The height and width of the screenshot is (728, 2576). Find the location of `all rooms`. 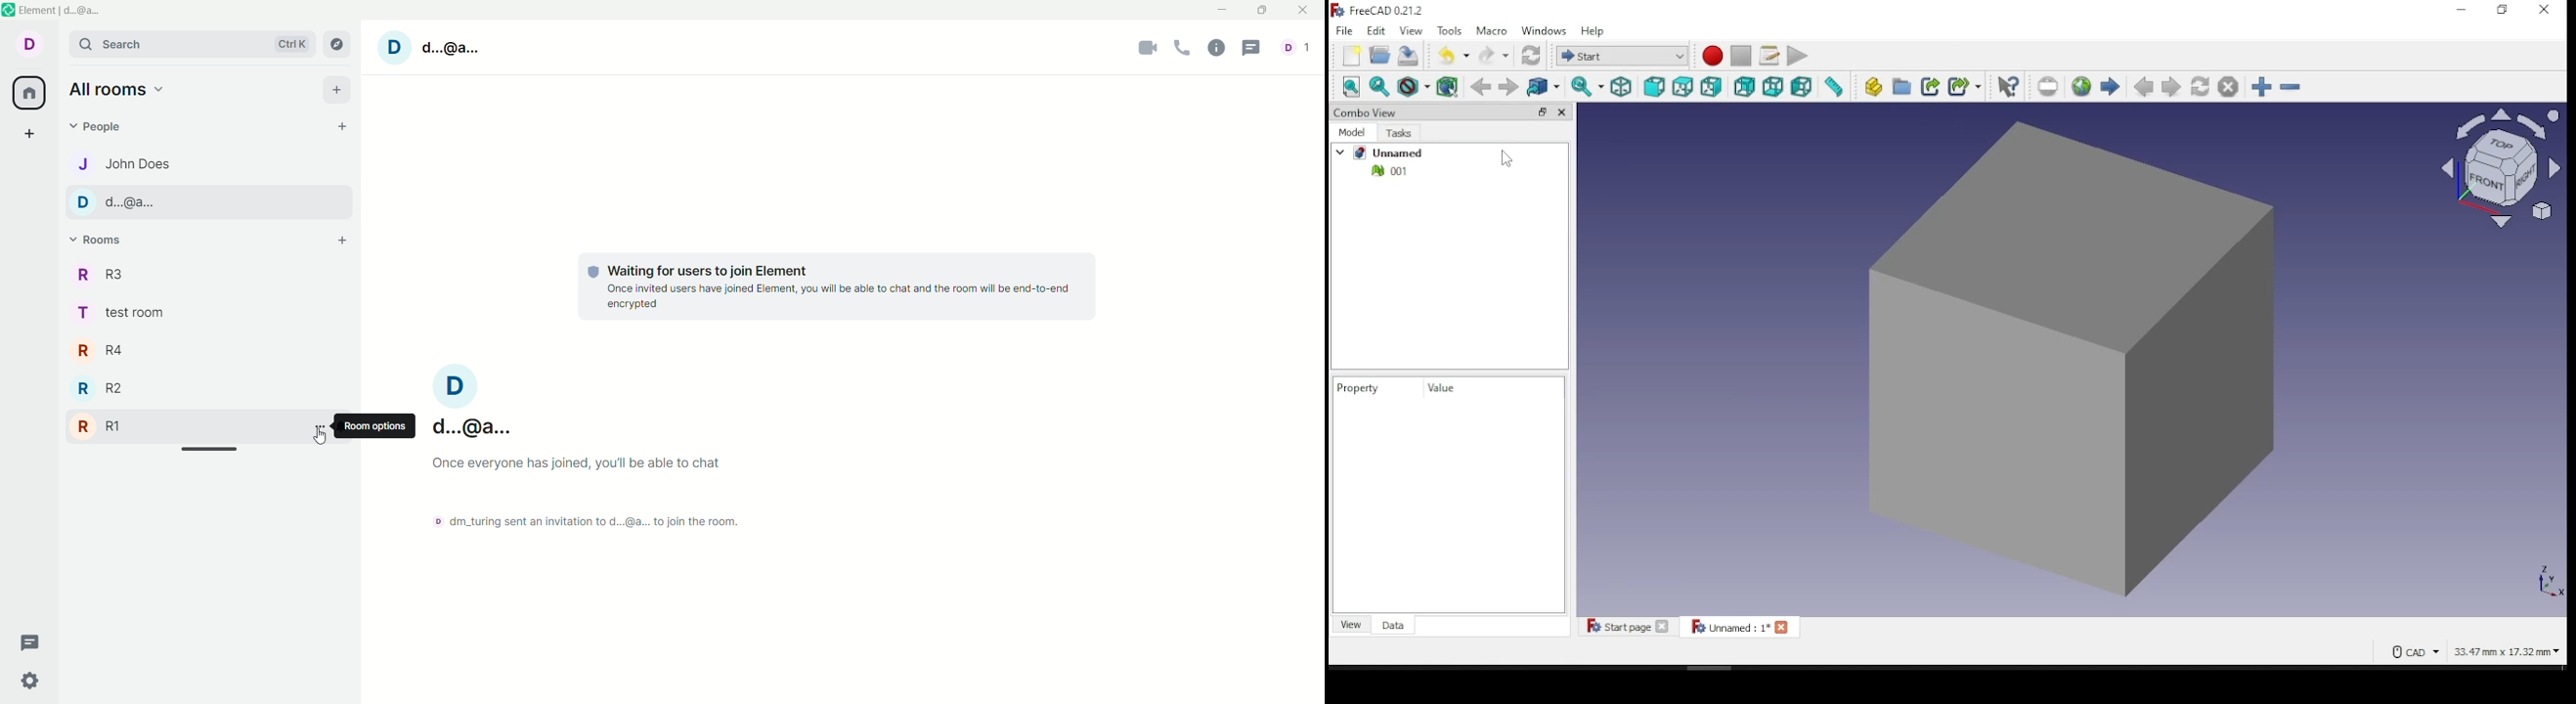

all rooms is located at coordinates (117, 91).